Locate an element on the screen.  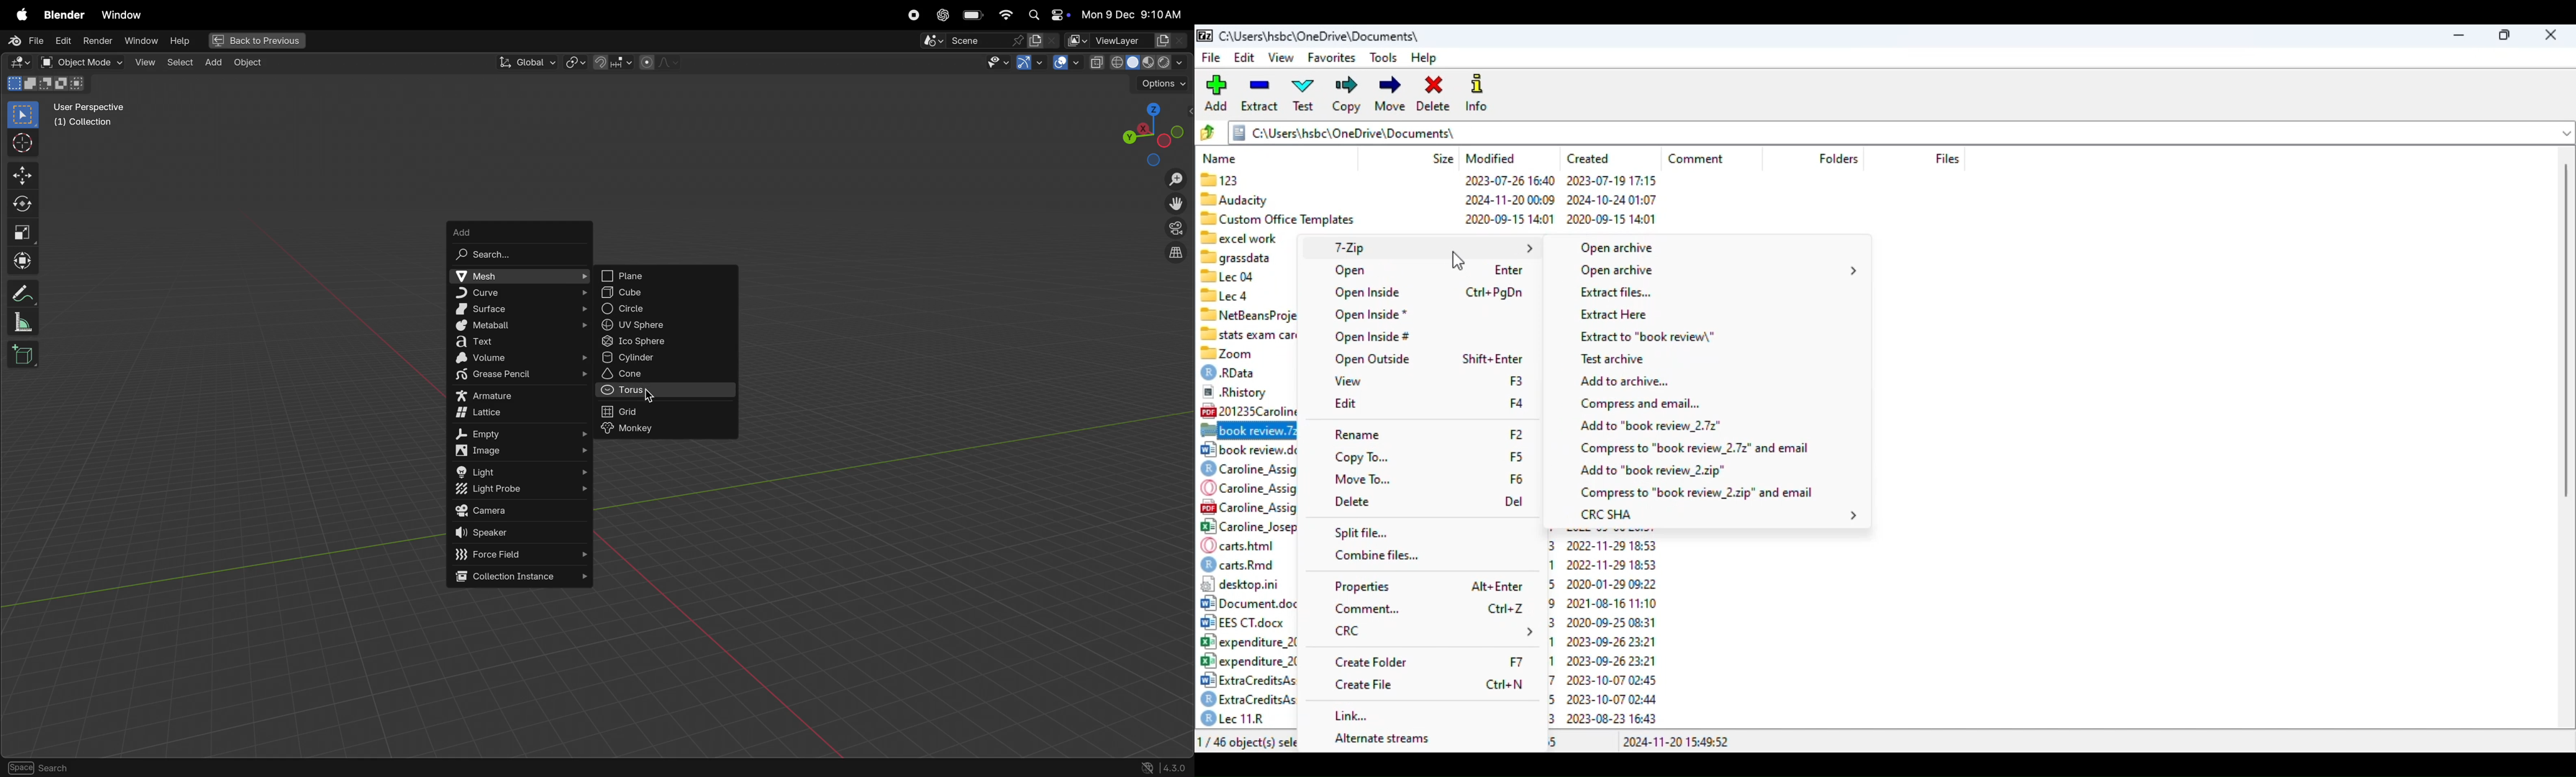
show overlays is located at coordinates (1067, 63).